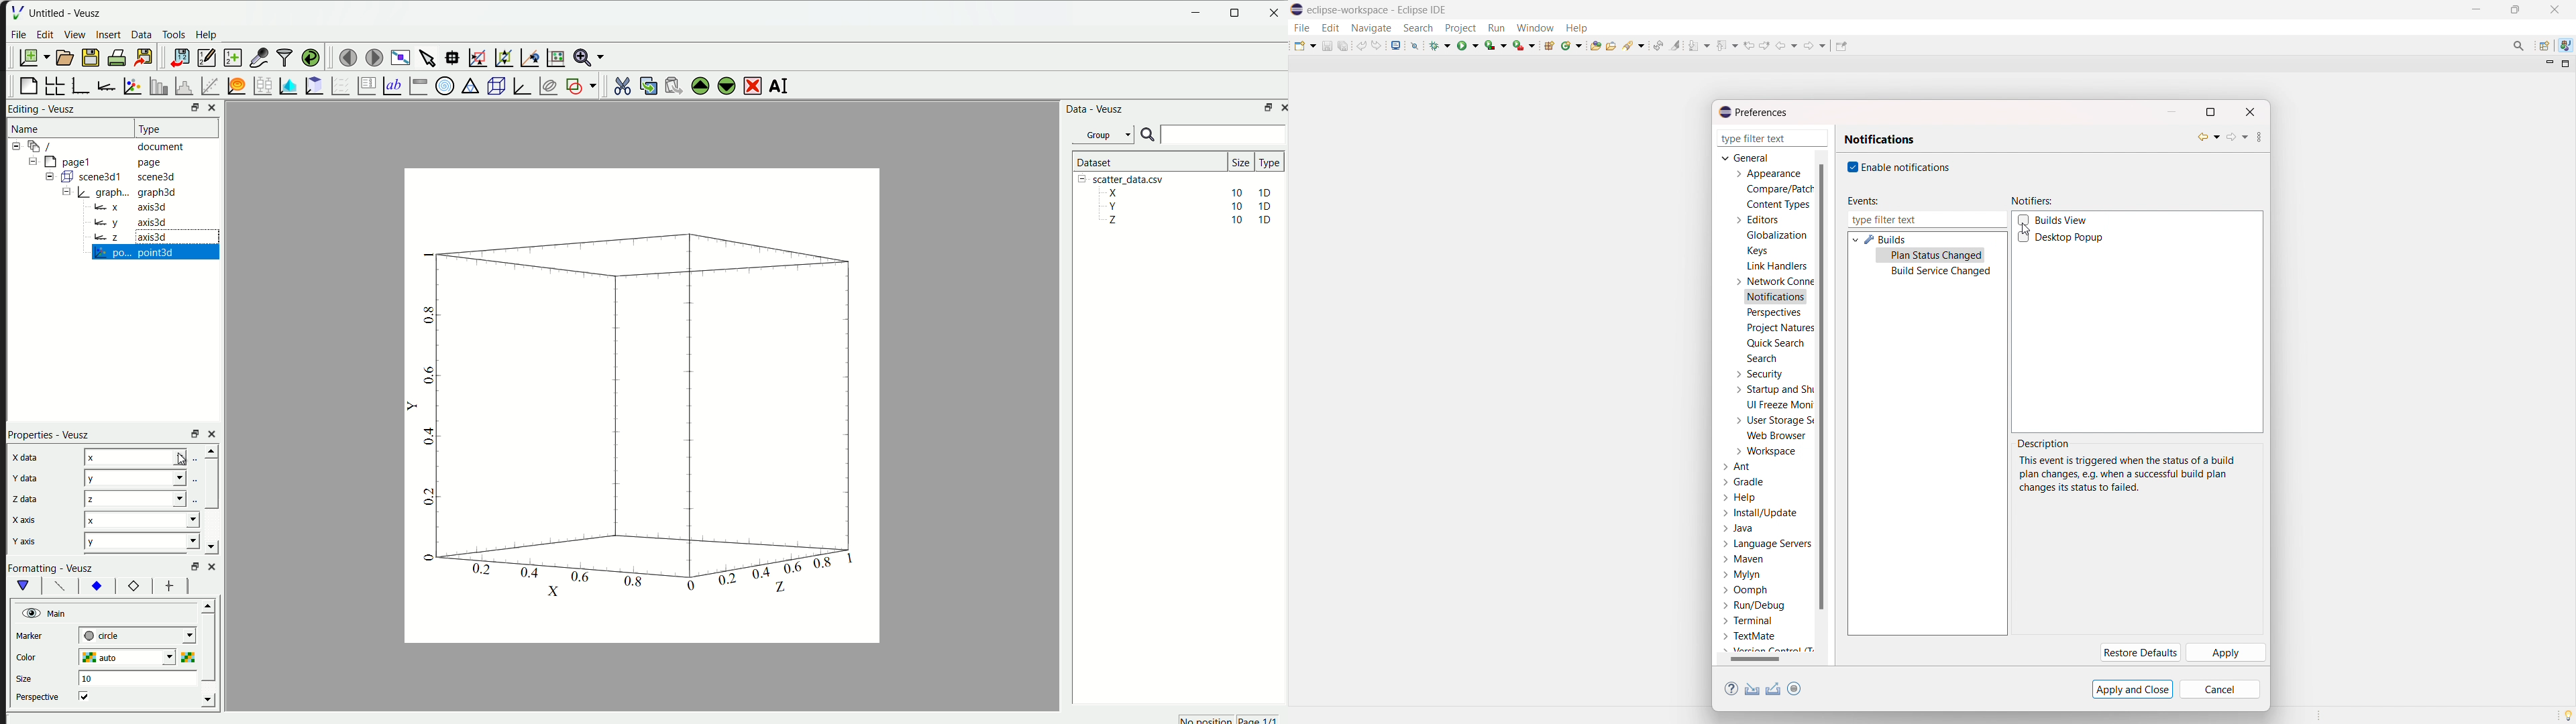 The image size is (2576, 728). What do you see at coordinates (31, 56) in the screenshot?
I see `new document` at bounding box center [31, 56].